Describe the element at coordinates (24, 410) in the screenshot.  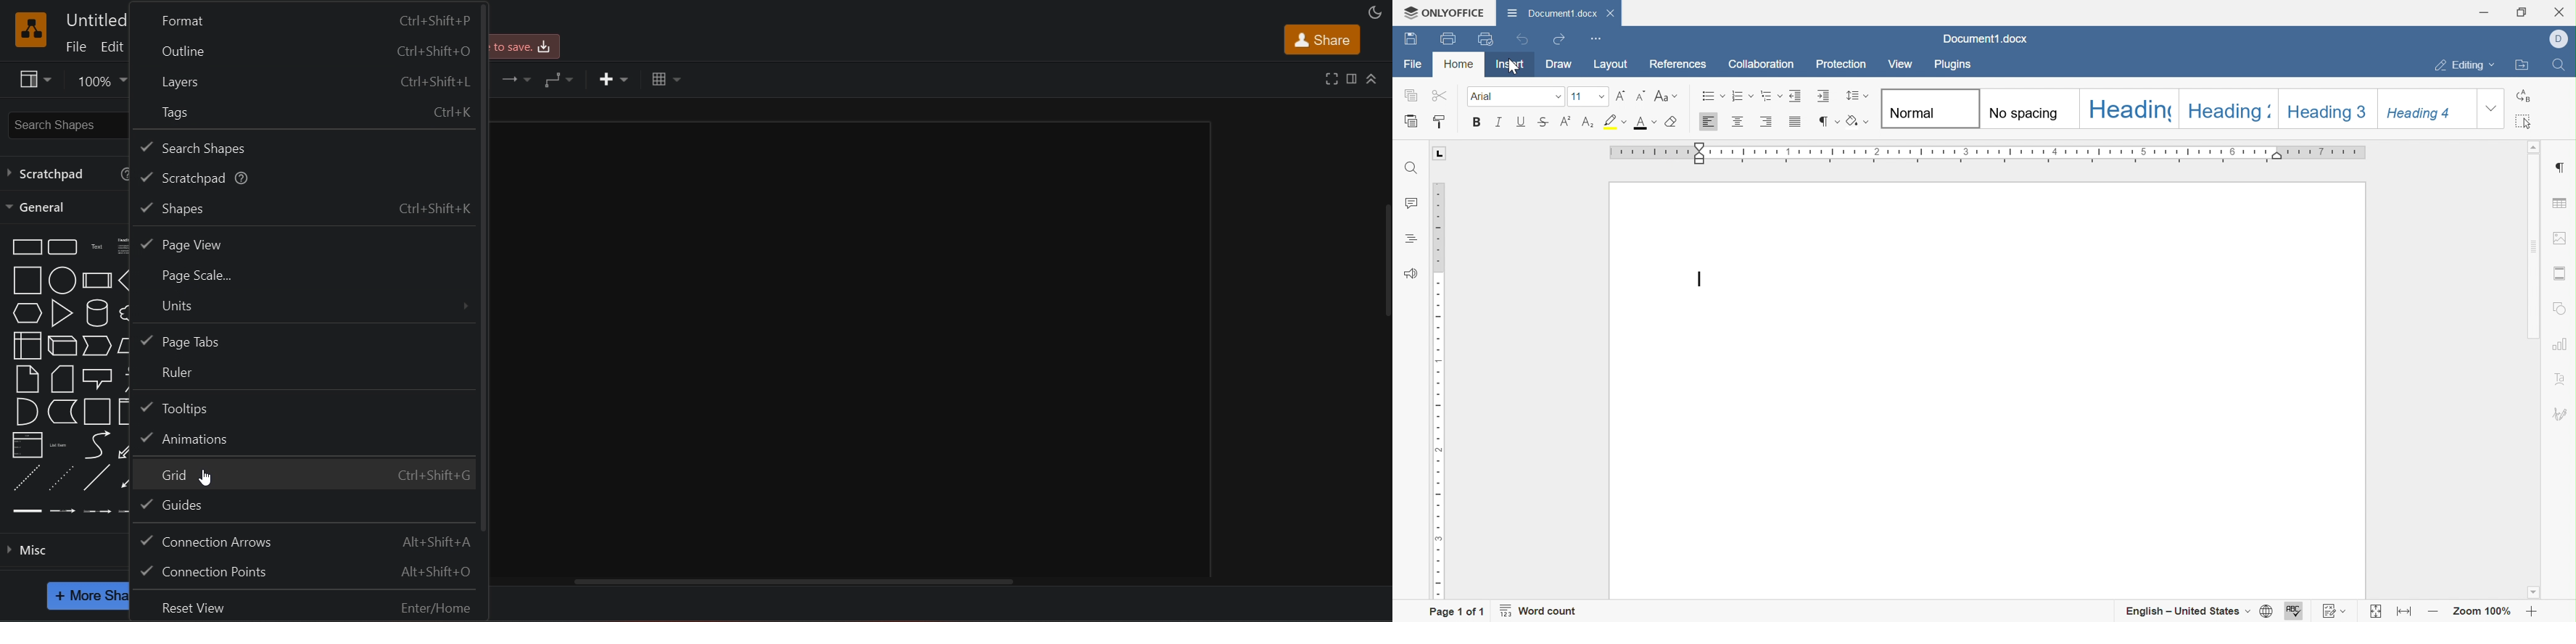
I see `and` at that location.